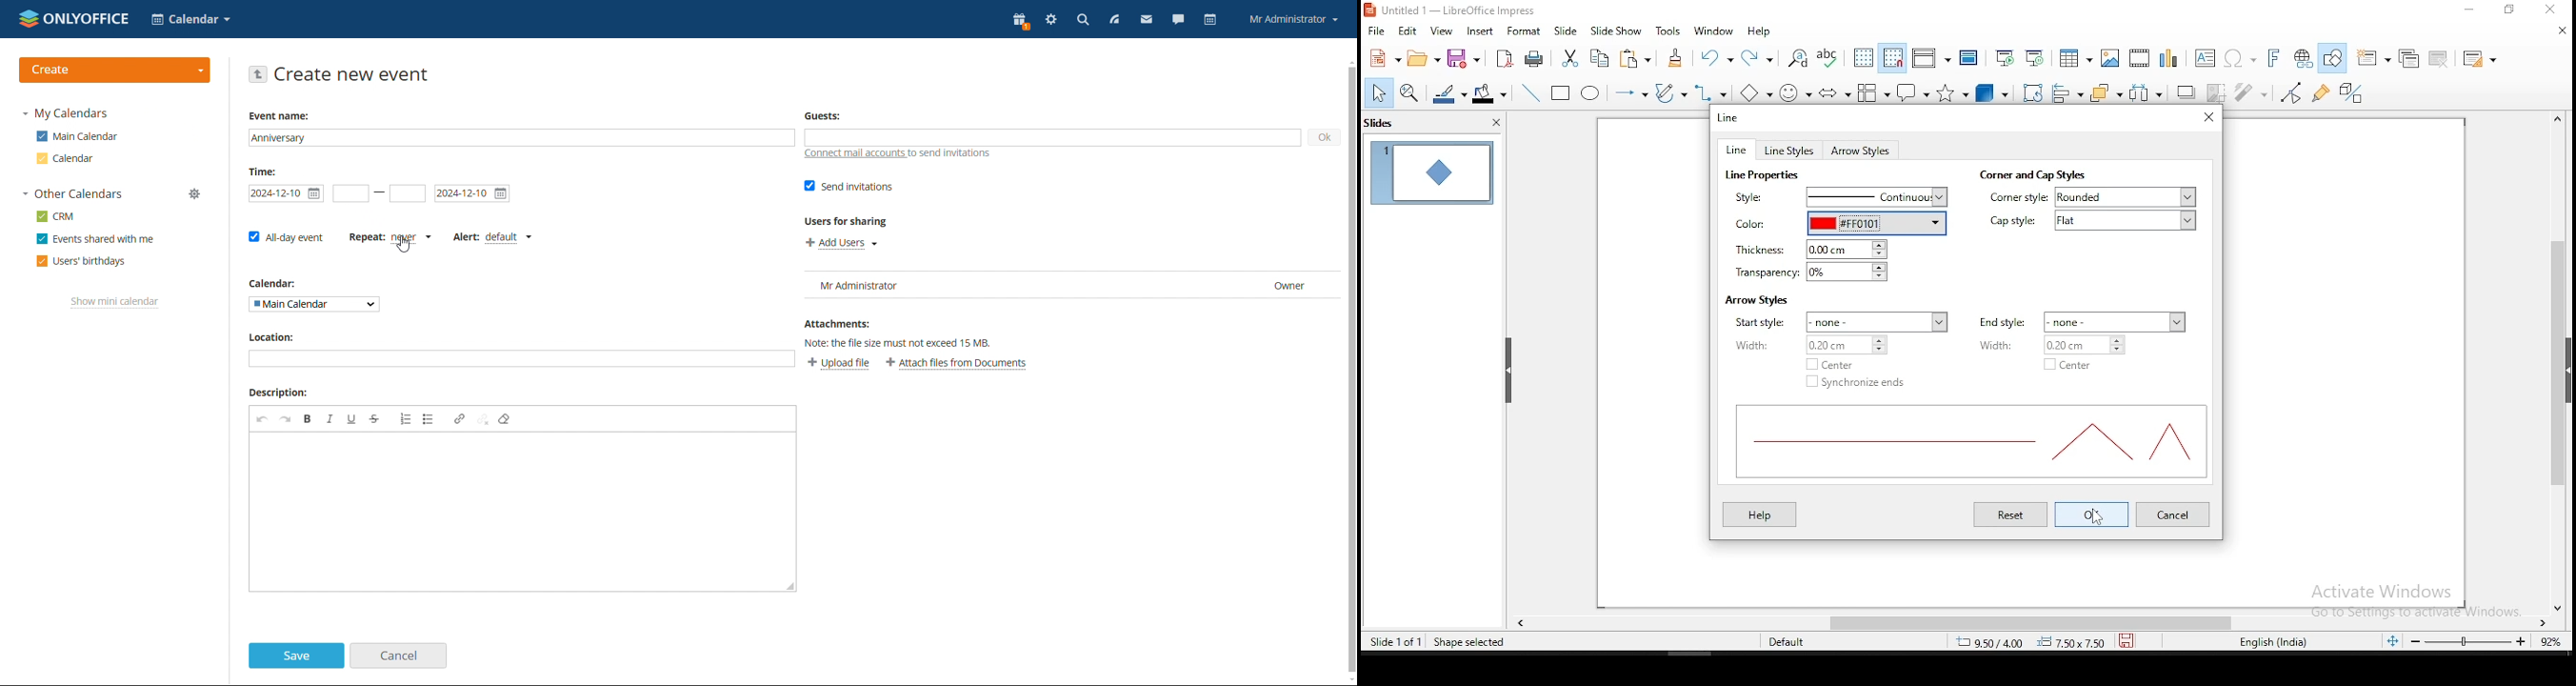  What do you see at coordinates (1760, 514) in the screenshot?
I see `hwlp` at bounding box center [1760, 514].